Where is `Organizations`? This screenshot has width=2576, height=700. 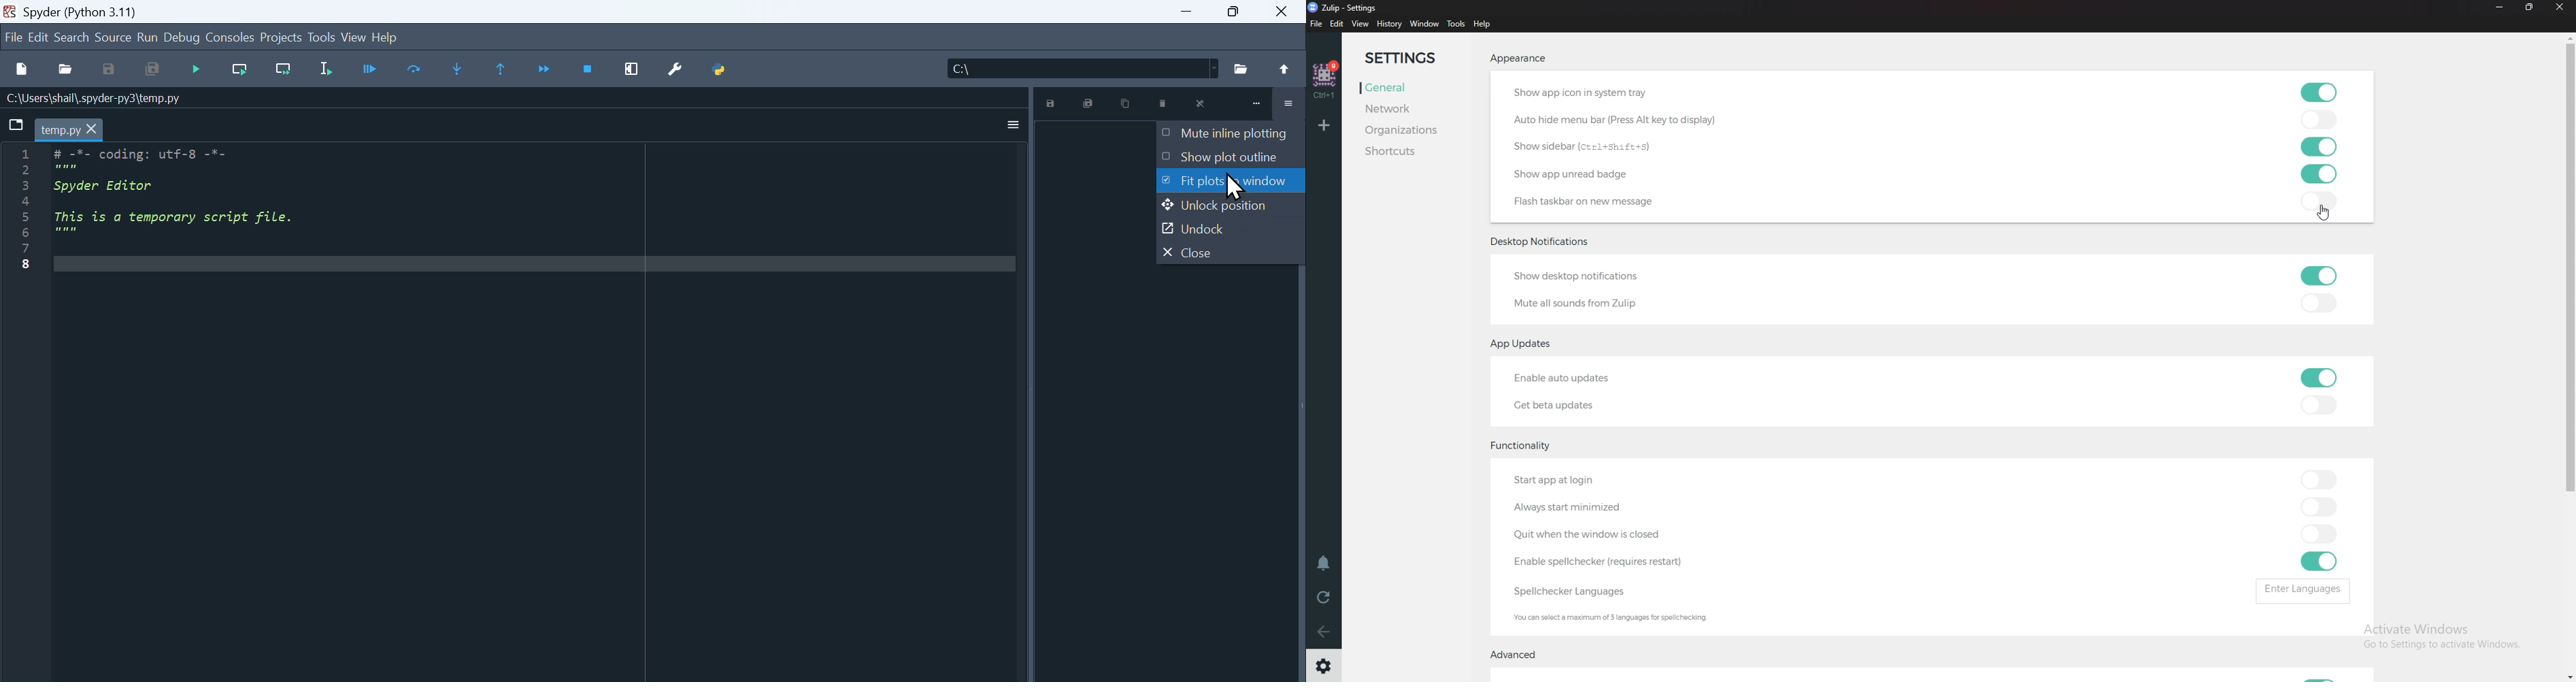
Organizations is located at coordinates (1404, 129).